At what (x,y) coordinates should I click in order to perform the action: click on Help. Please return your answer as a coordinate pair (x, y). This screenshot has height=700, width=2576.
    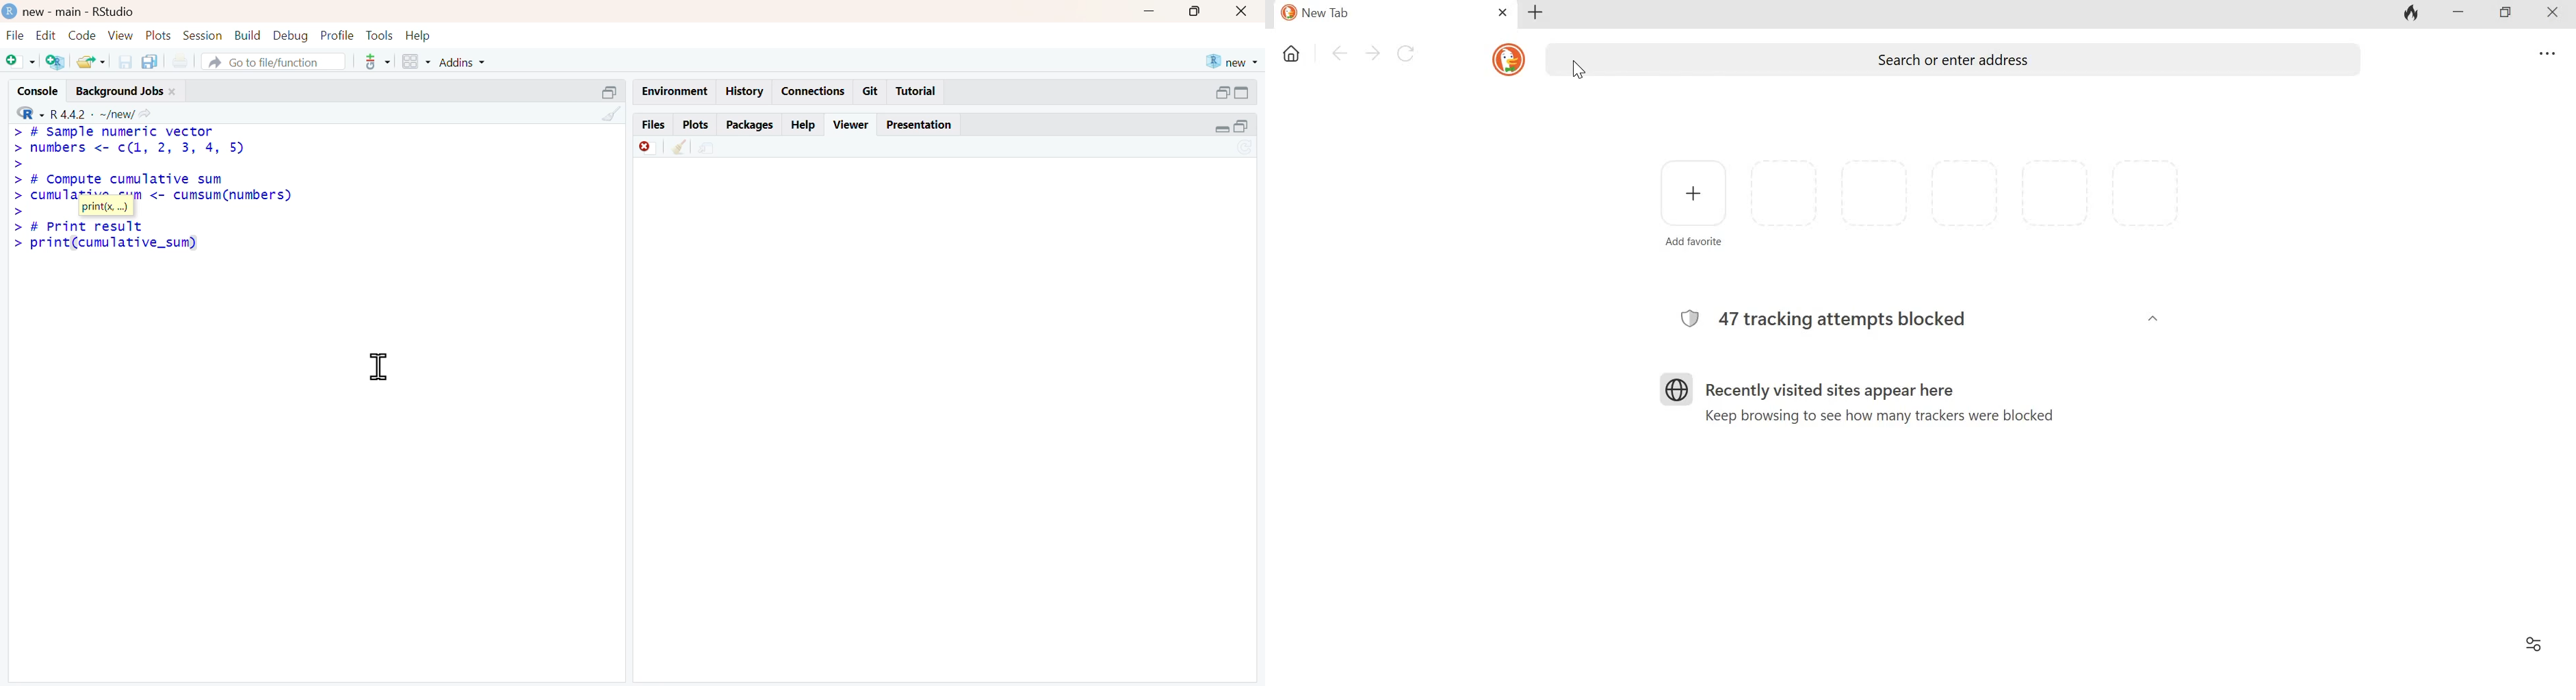
    Looking at the image, I should click on (802, 125).